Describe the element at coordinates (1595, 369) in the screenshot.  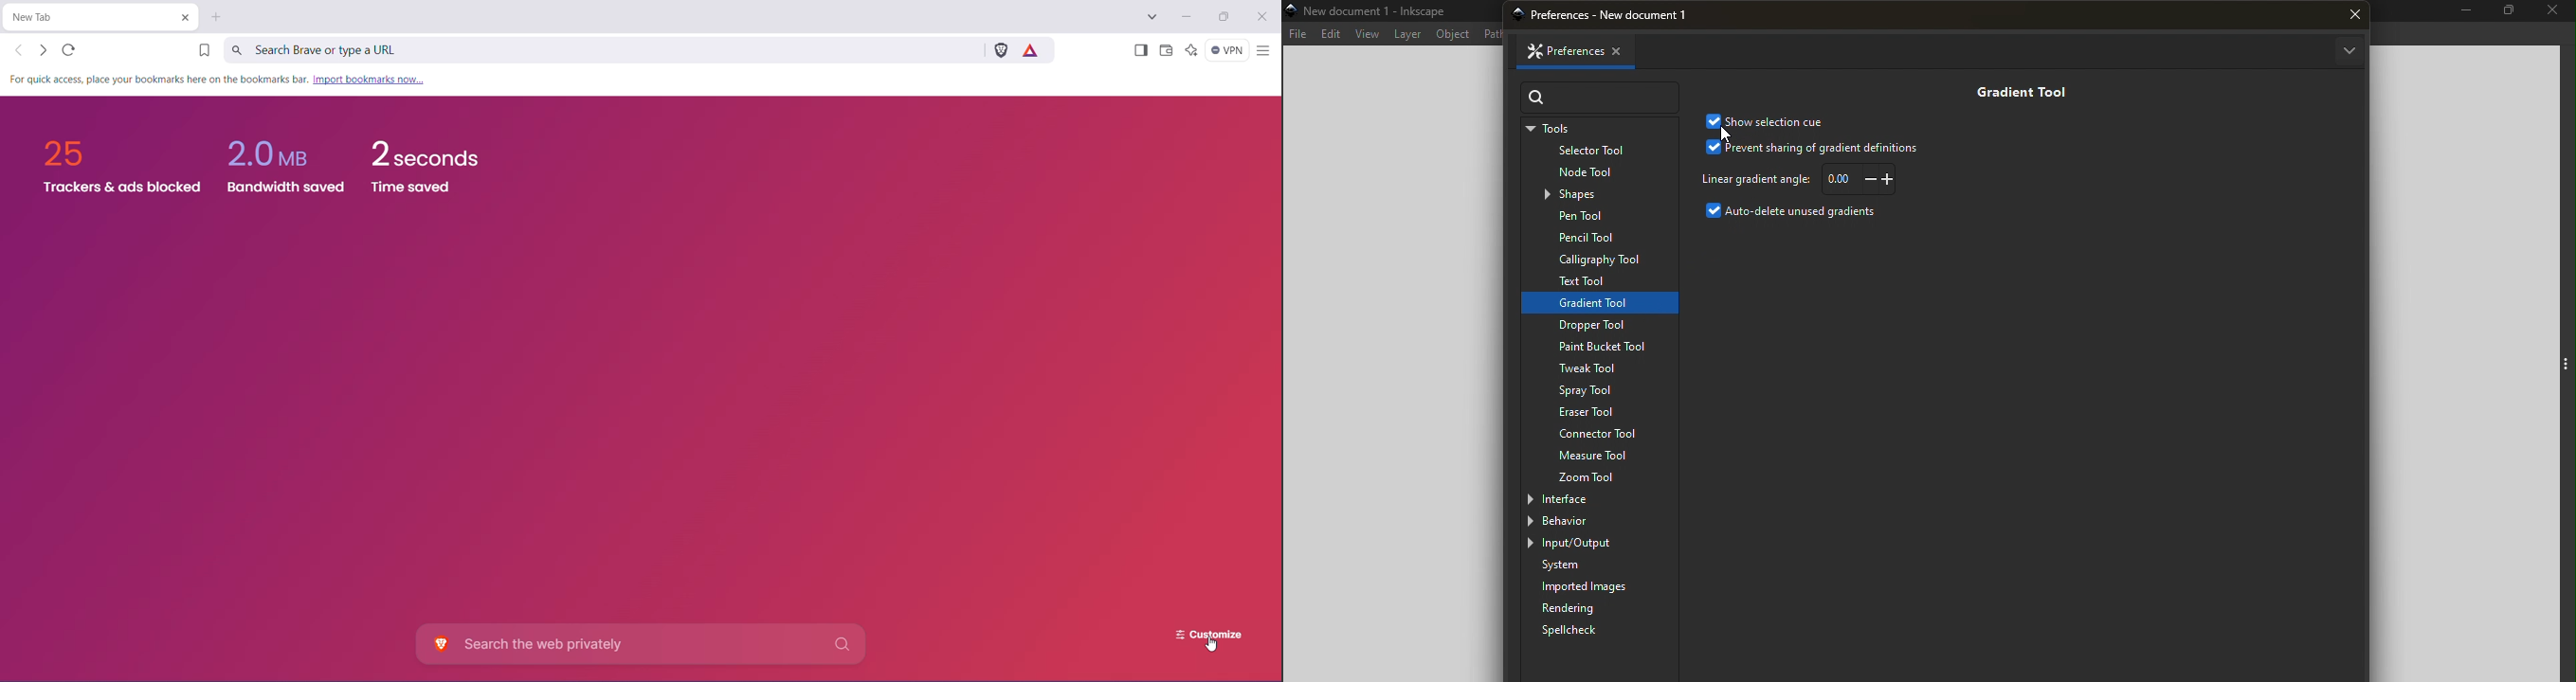
I see `Tweak tool` at that location.